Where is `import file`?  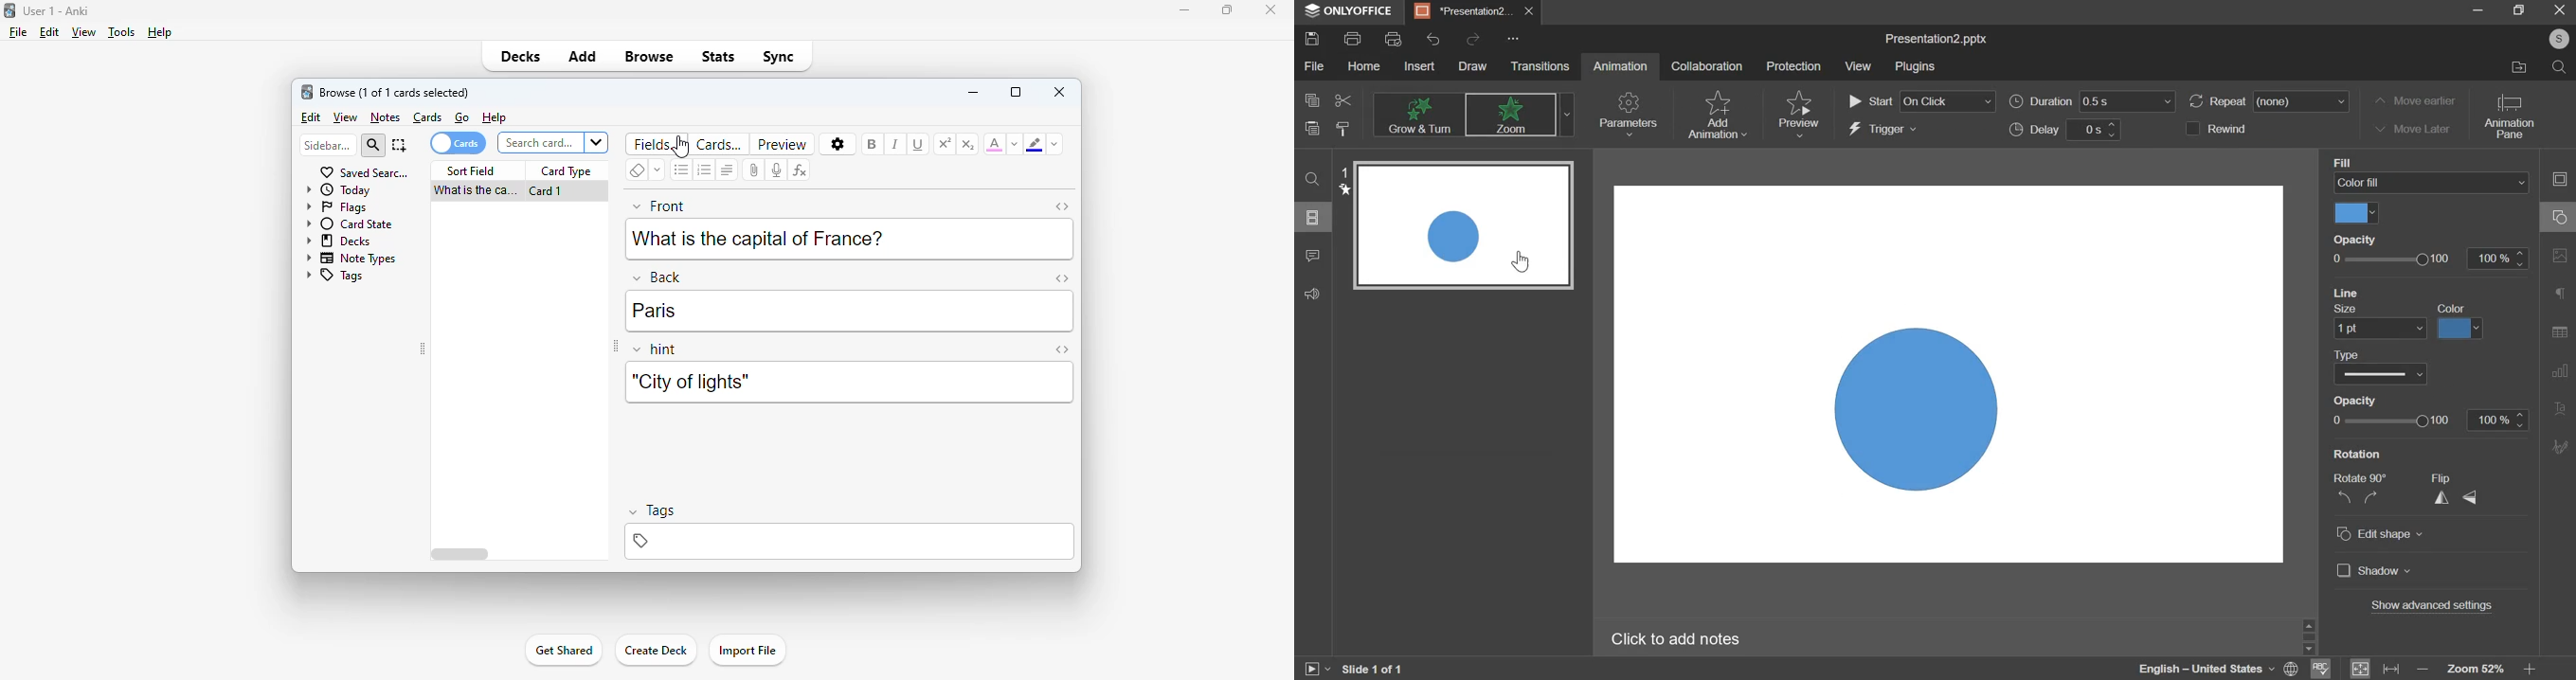 import file is located at coordinates (747, 651).